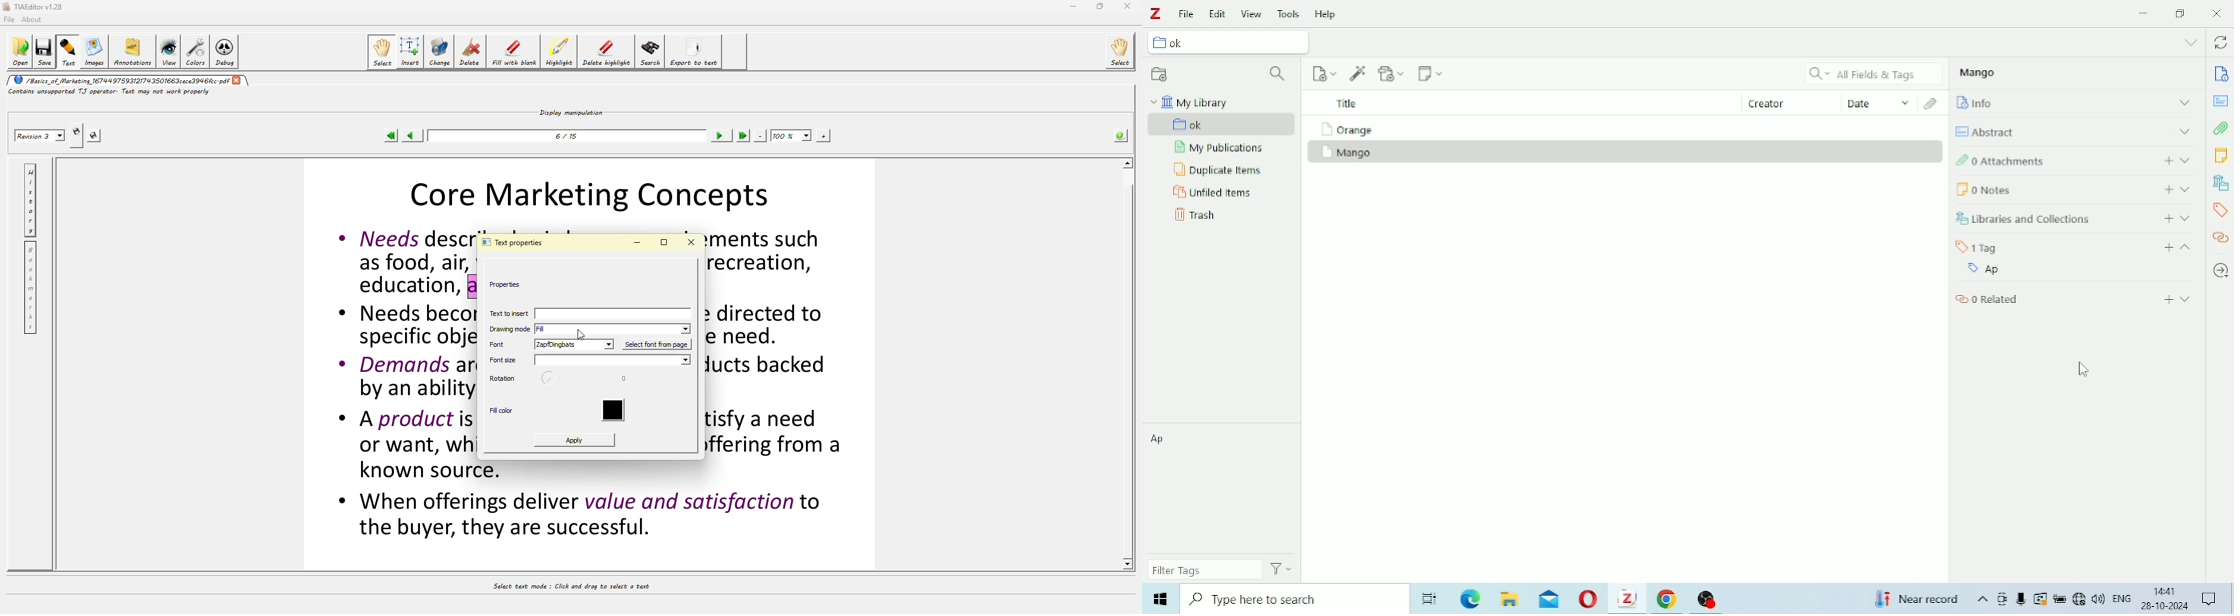  I want to click on Attachments, so click(1932, 104).